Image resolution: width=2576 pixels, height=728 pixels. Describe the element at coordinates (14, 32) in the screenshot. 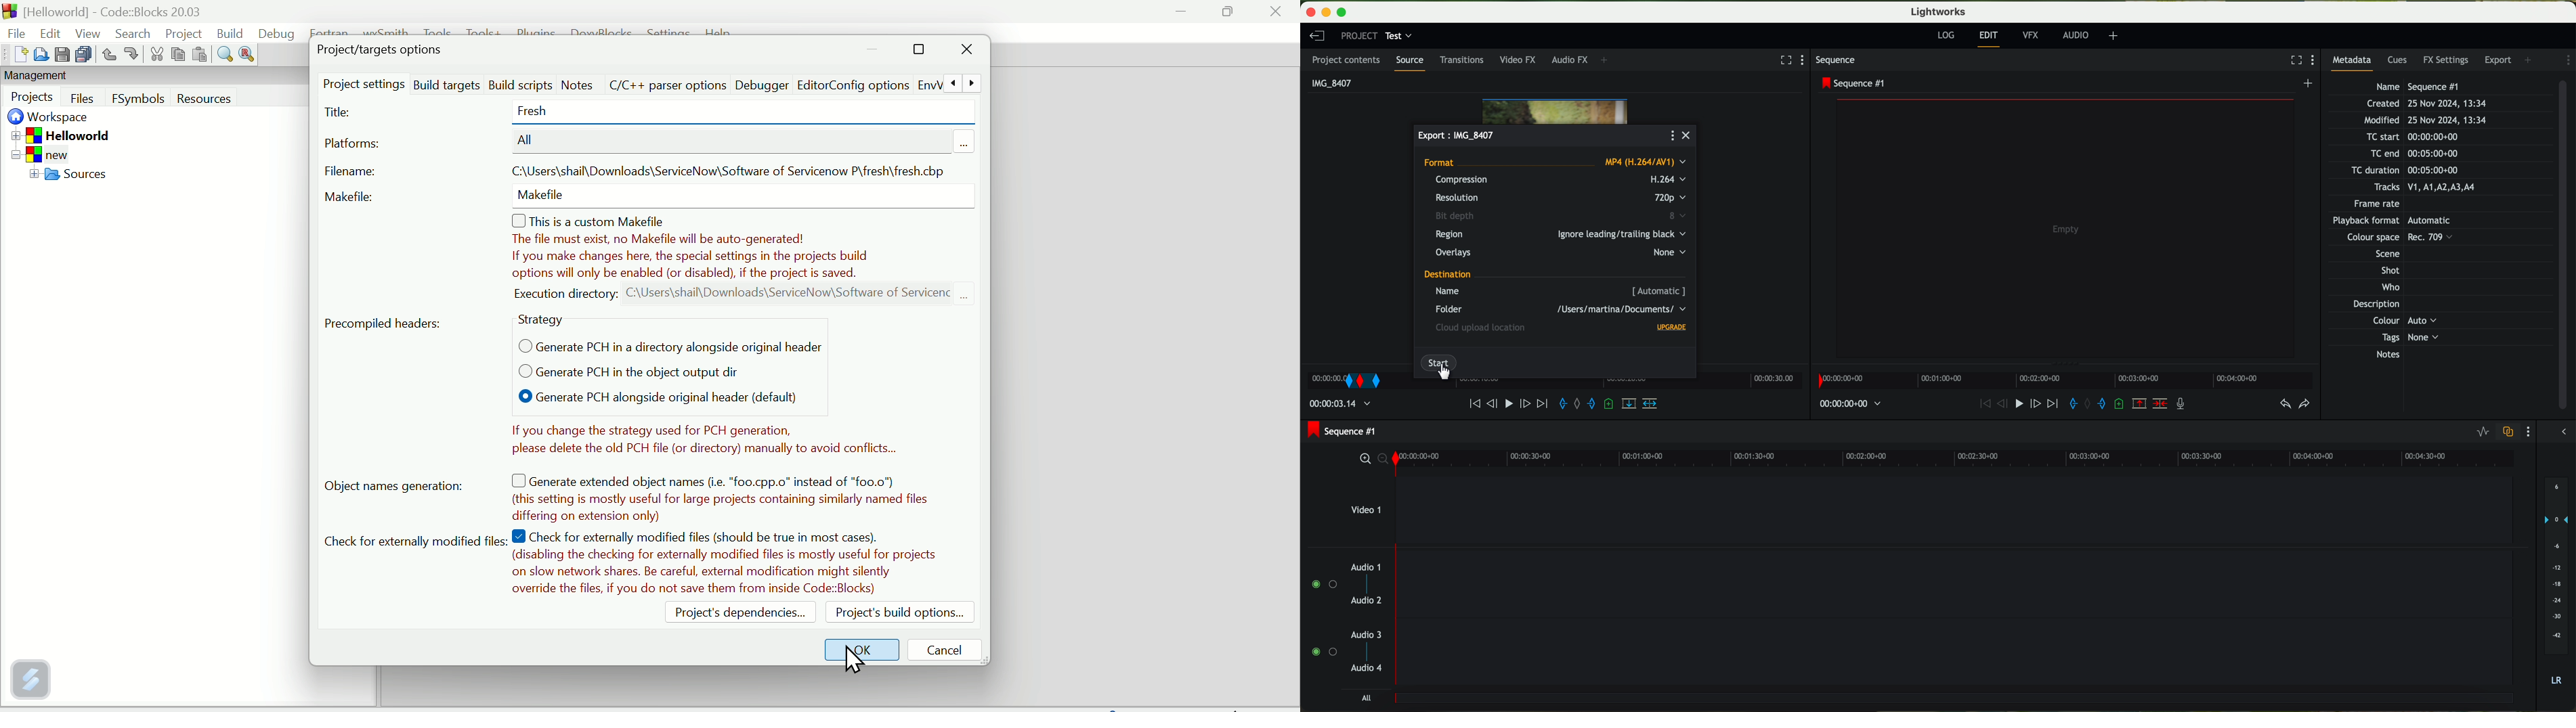

I see `File` at that location.